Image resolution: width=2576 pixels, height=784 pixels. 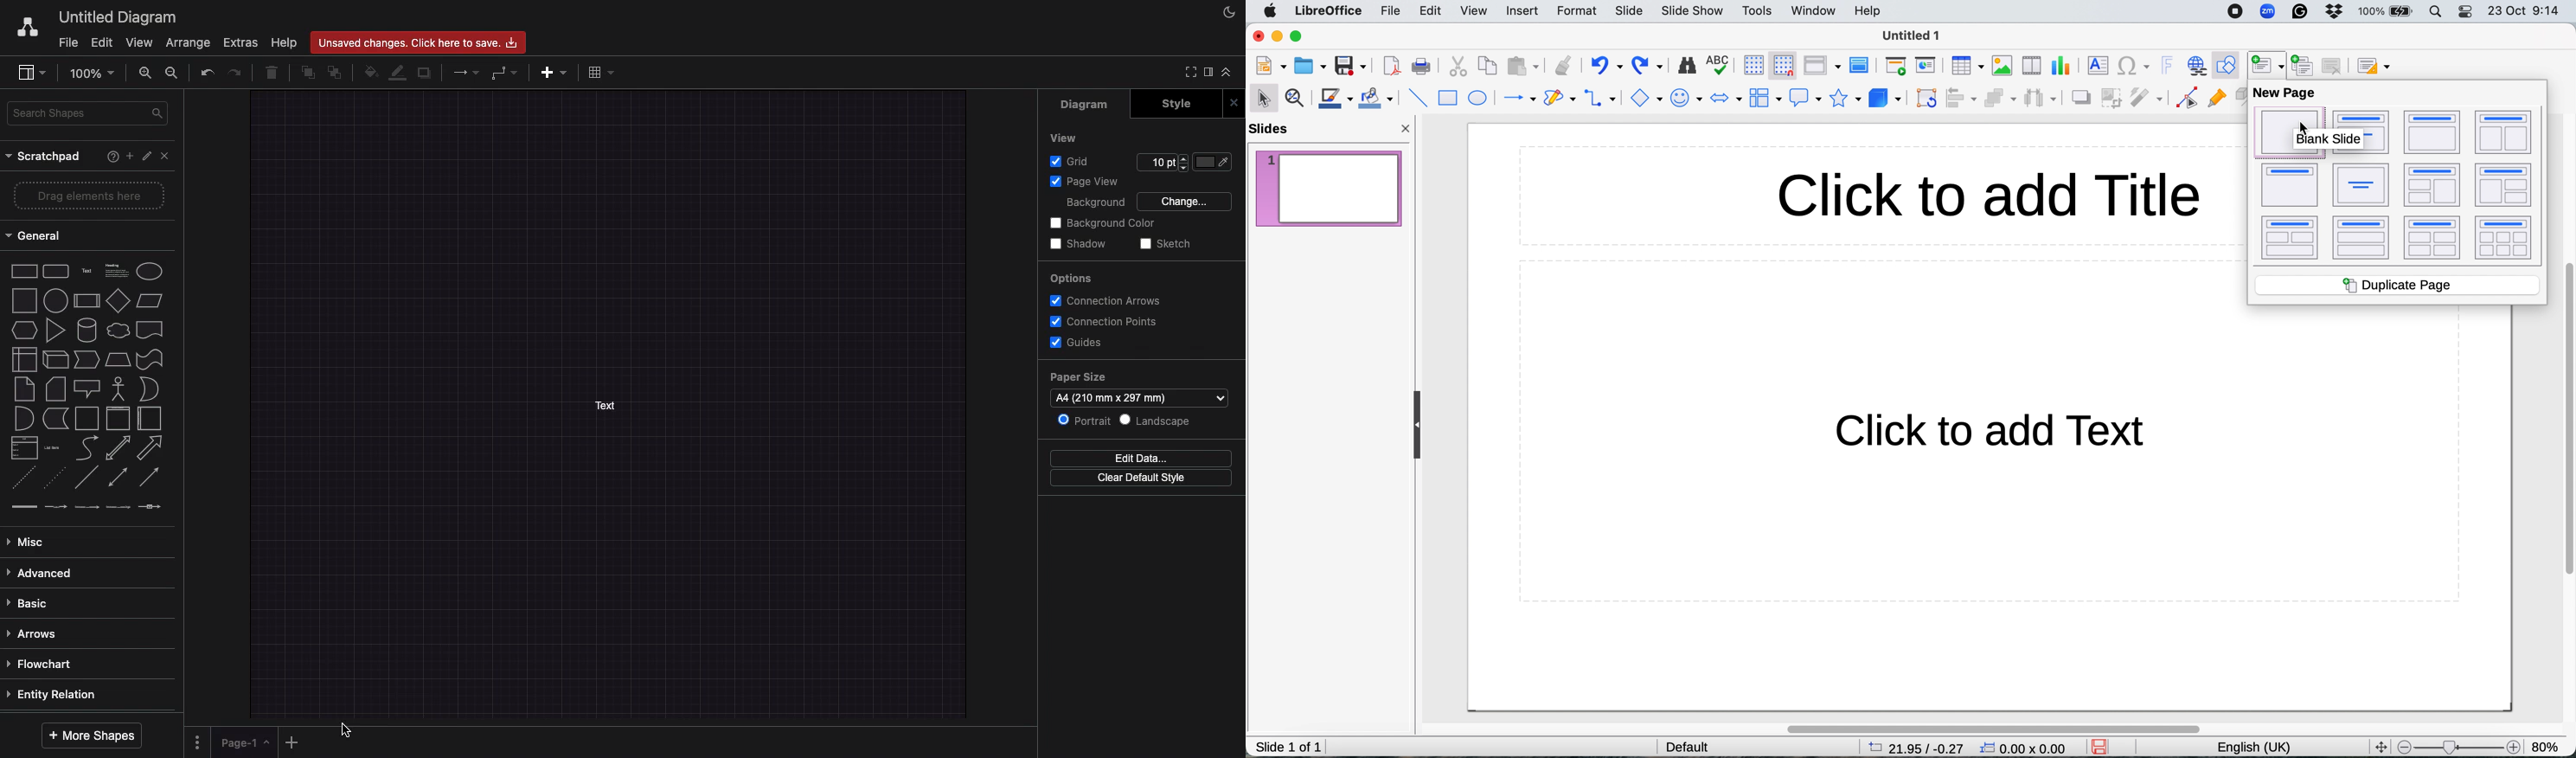 What do you see at coordinates (1186, 201) in the screenshot?
I see `Change` at bounding box center [1186, 201].